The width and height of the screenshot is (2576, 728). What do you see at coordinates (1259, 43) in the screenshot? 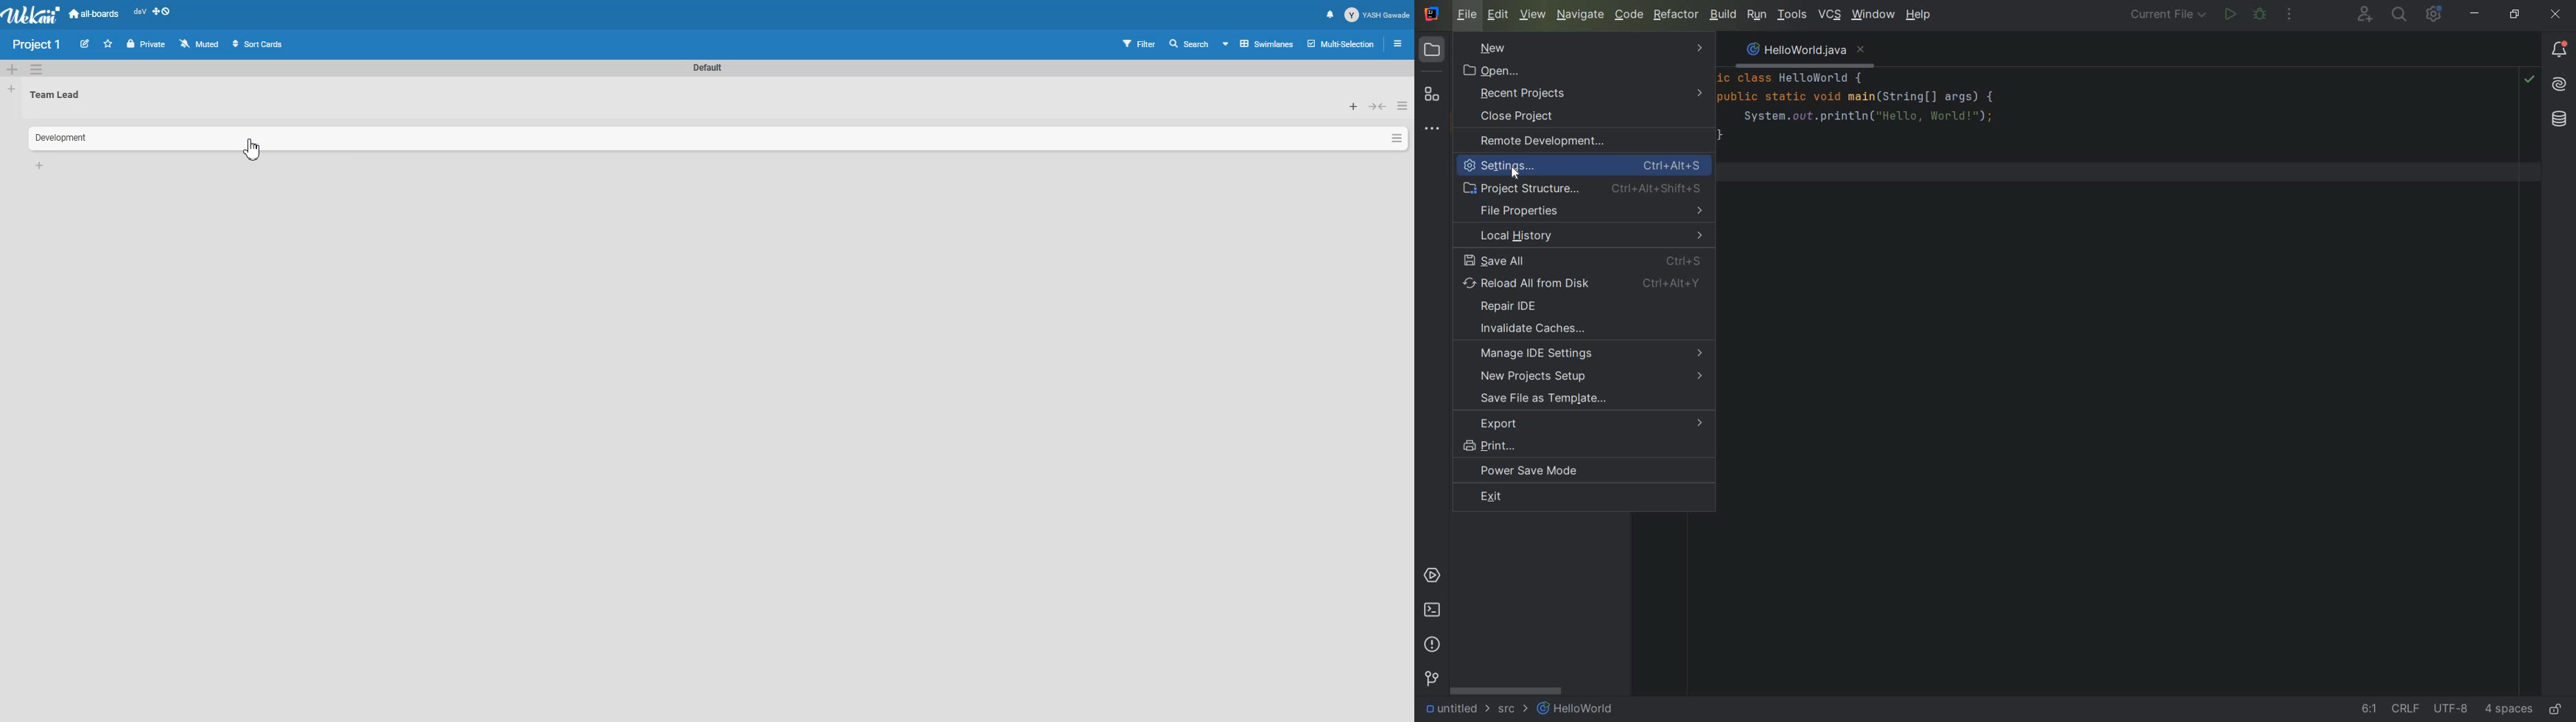
I see `Board View` at bounding box center [1259, 43].